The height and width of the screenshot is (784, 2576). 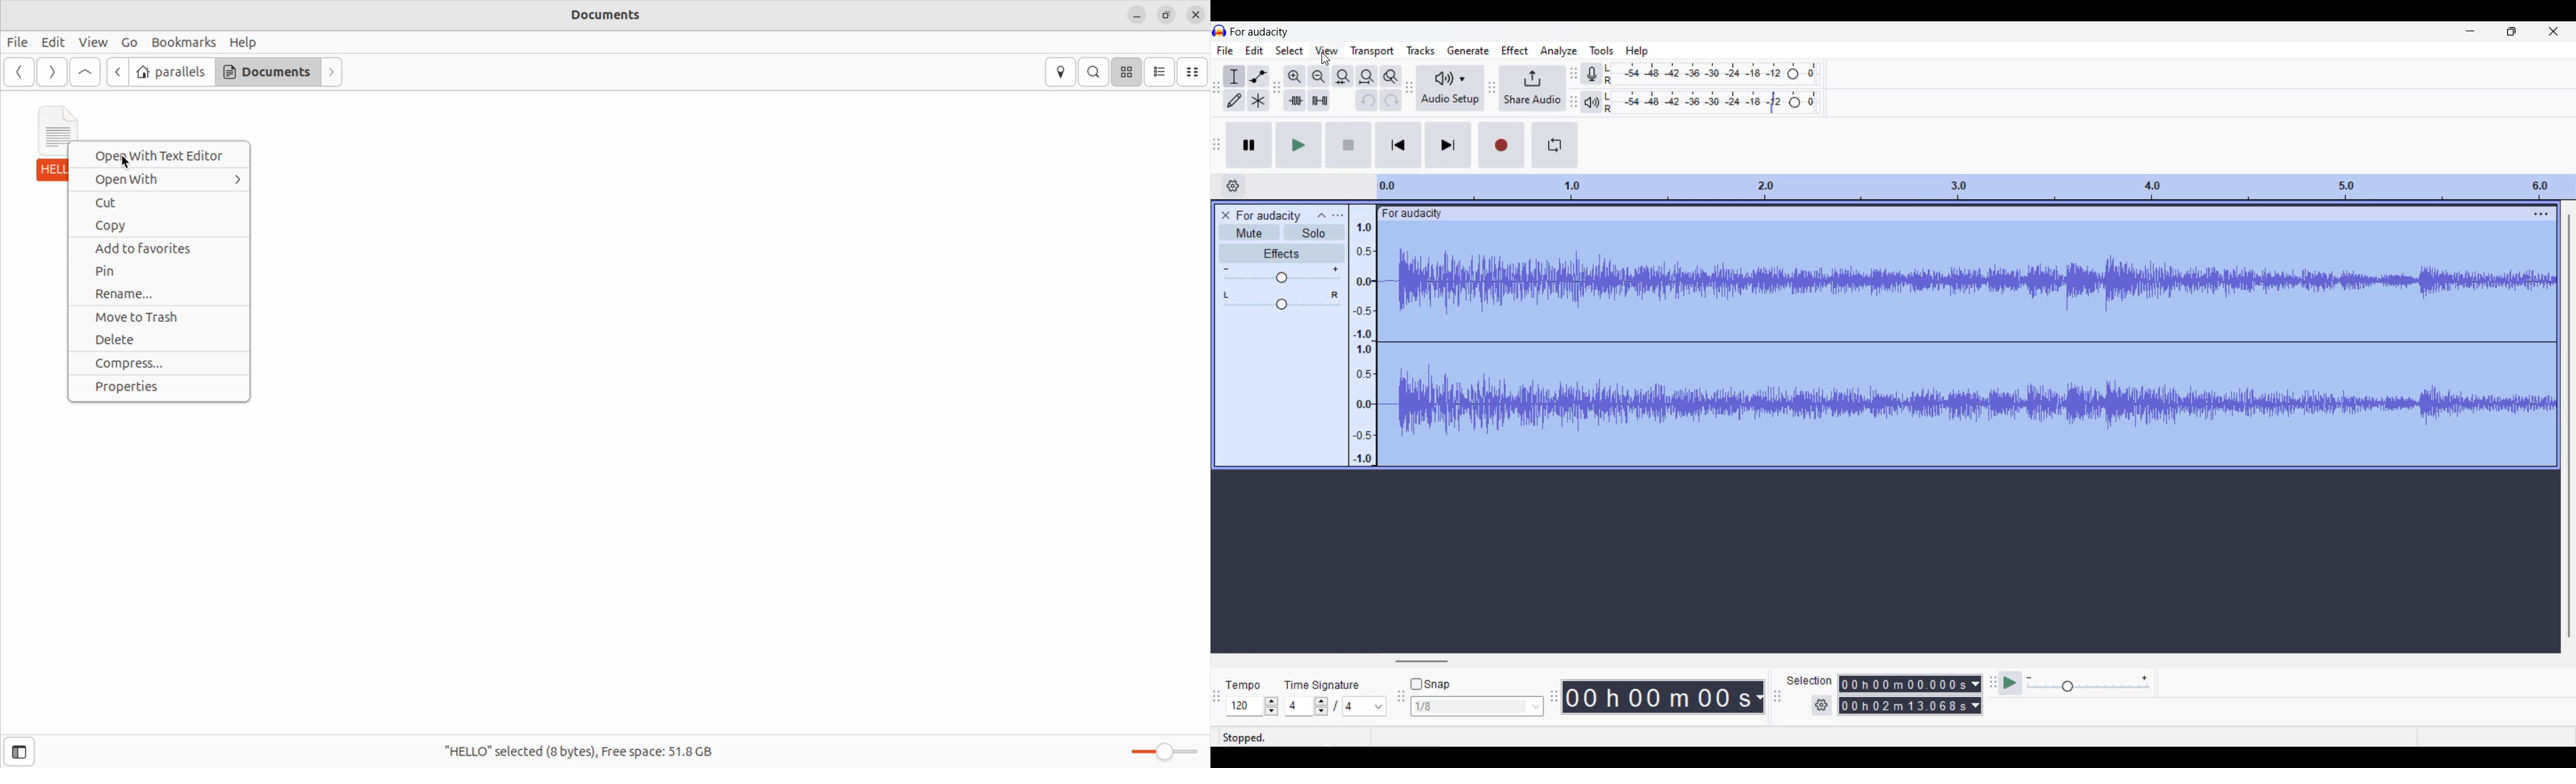 I want to click on Selection settings, so click(x=1822, y=705).